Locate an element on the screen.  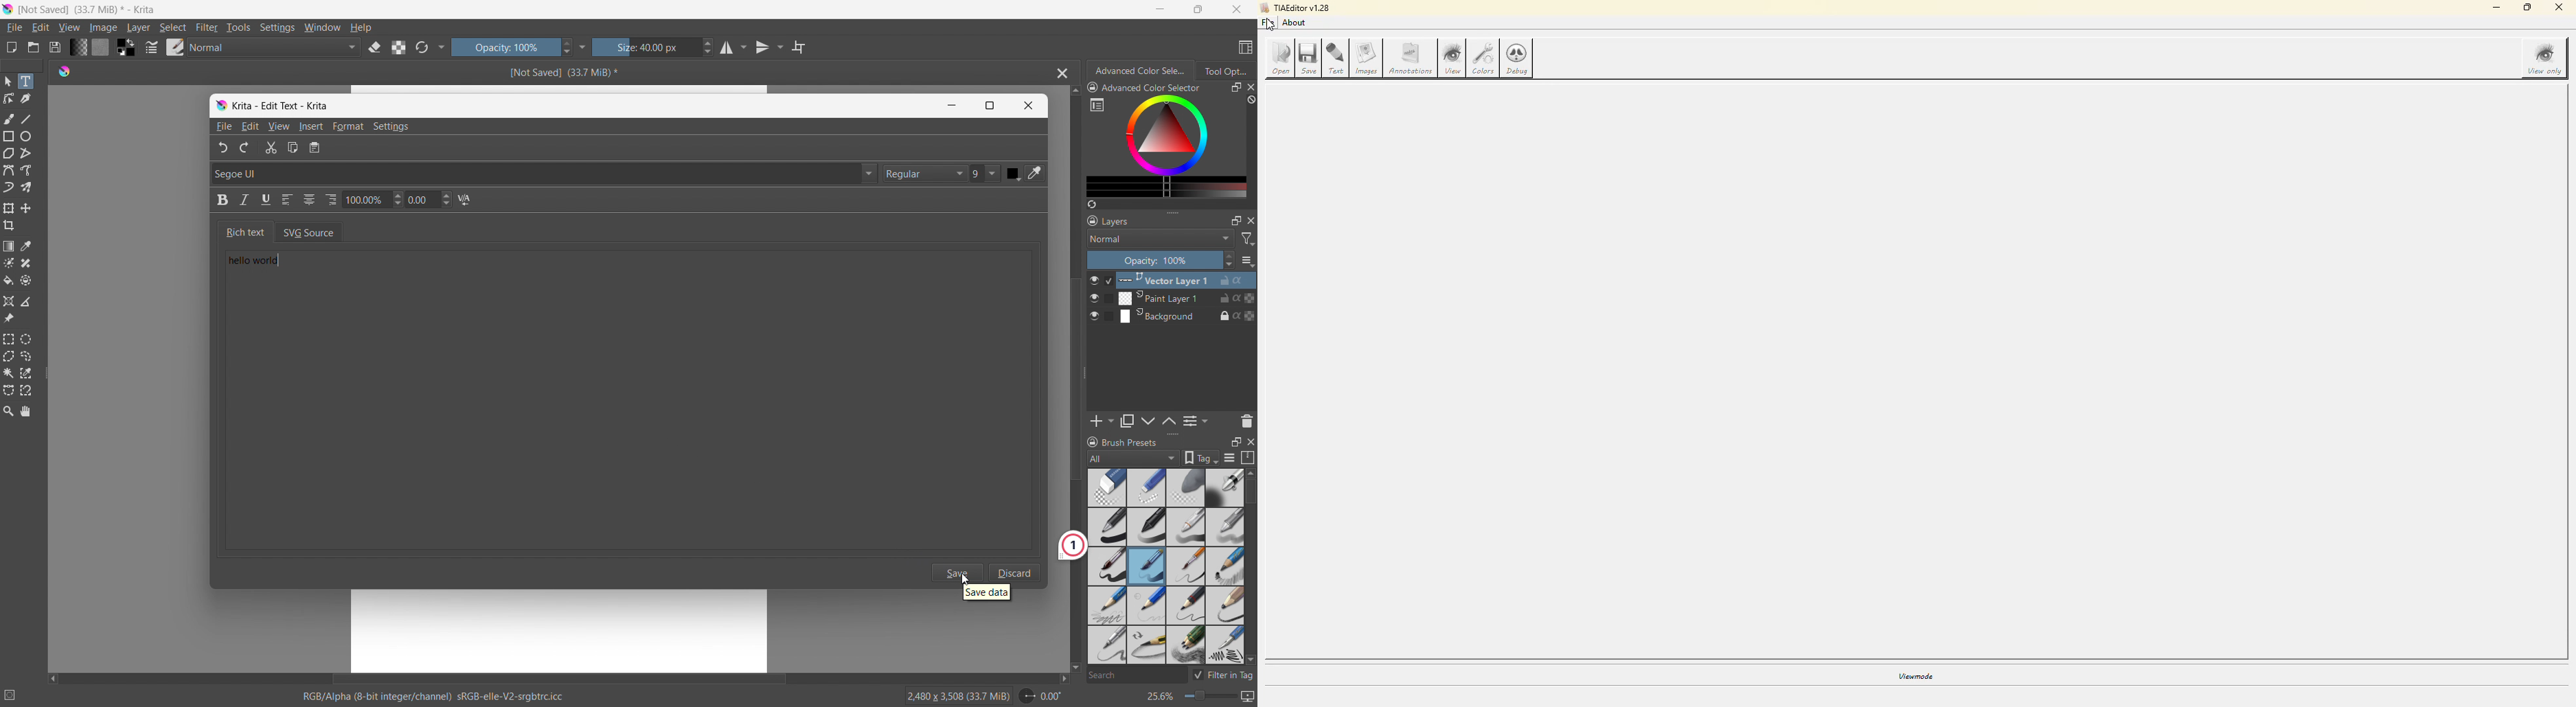
move to a layer is located at coordinates (26, 208).